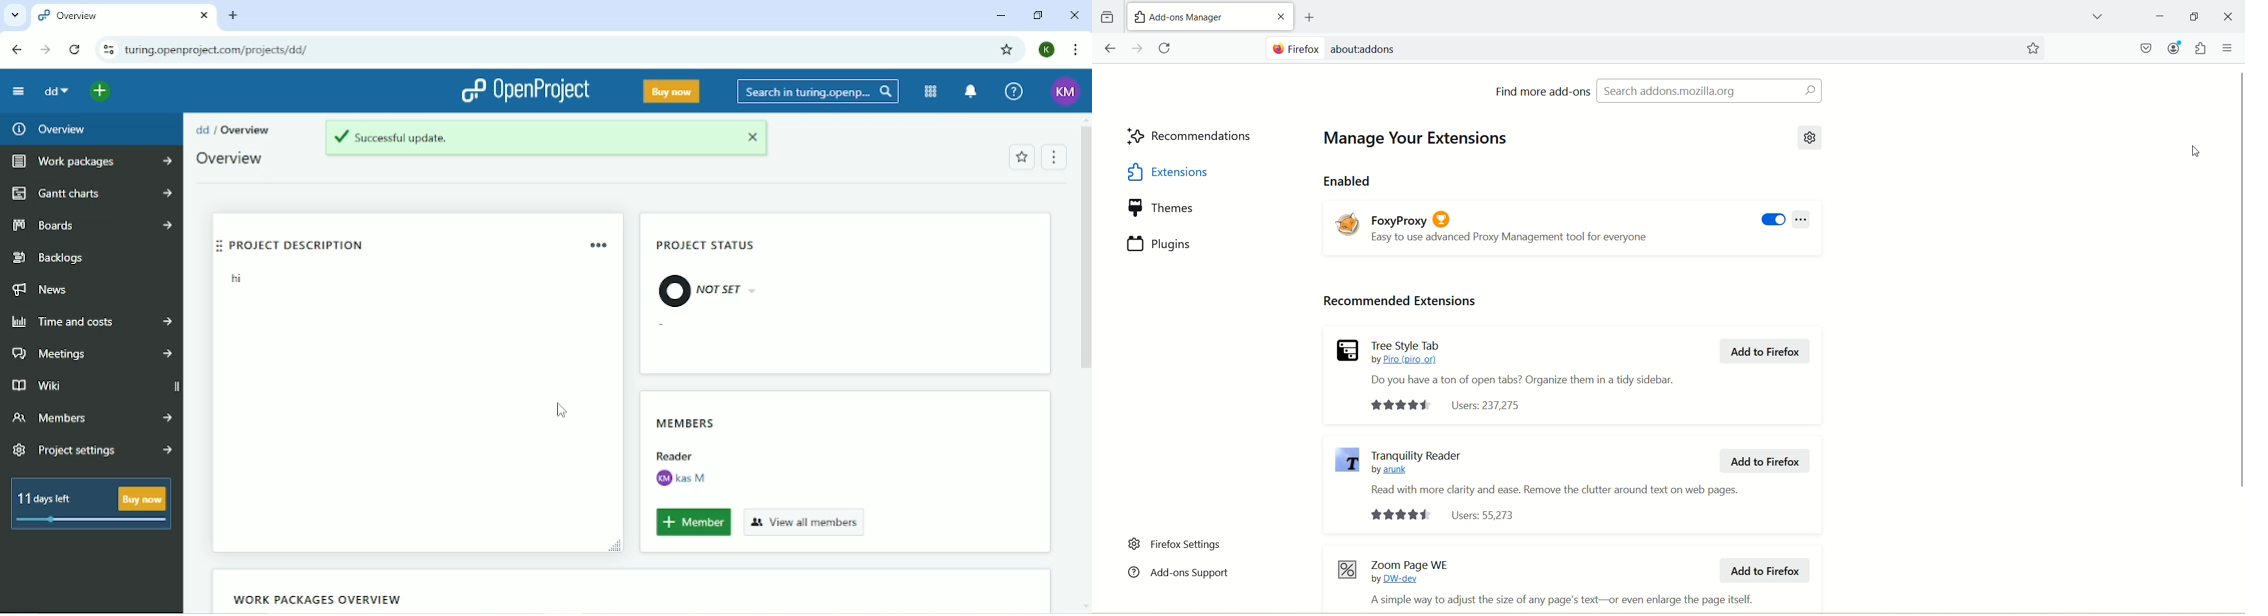  I want to click on Toggle, so click(1773, 220).